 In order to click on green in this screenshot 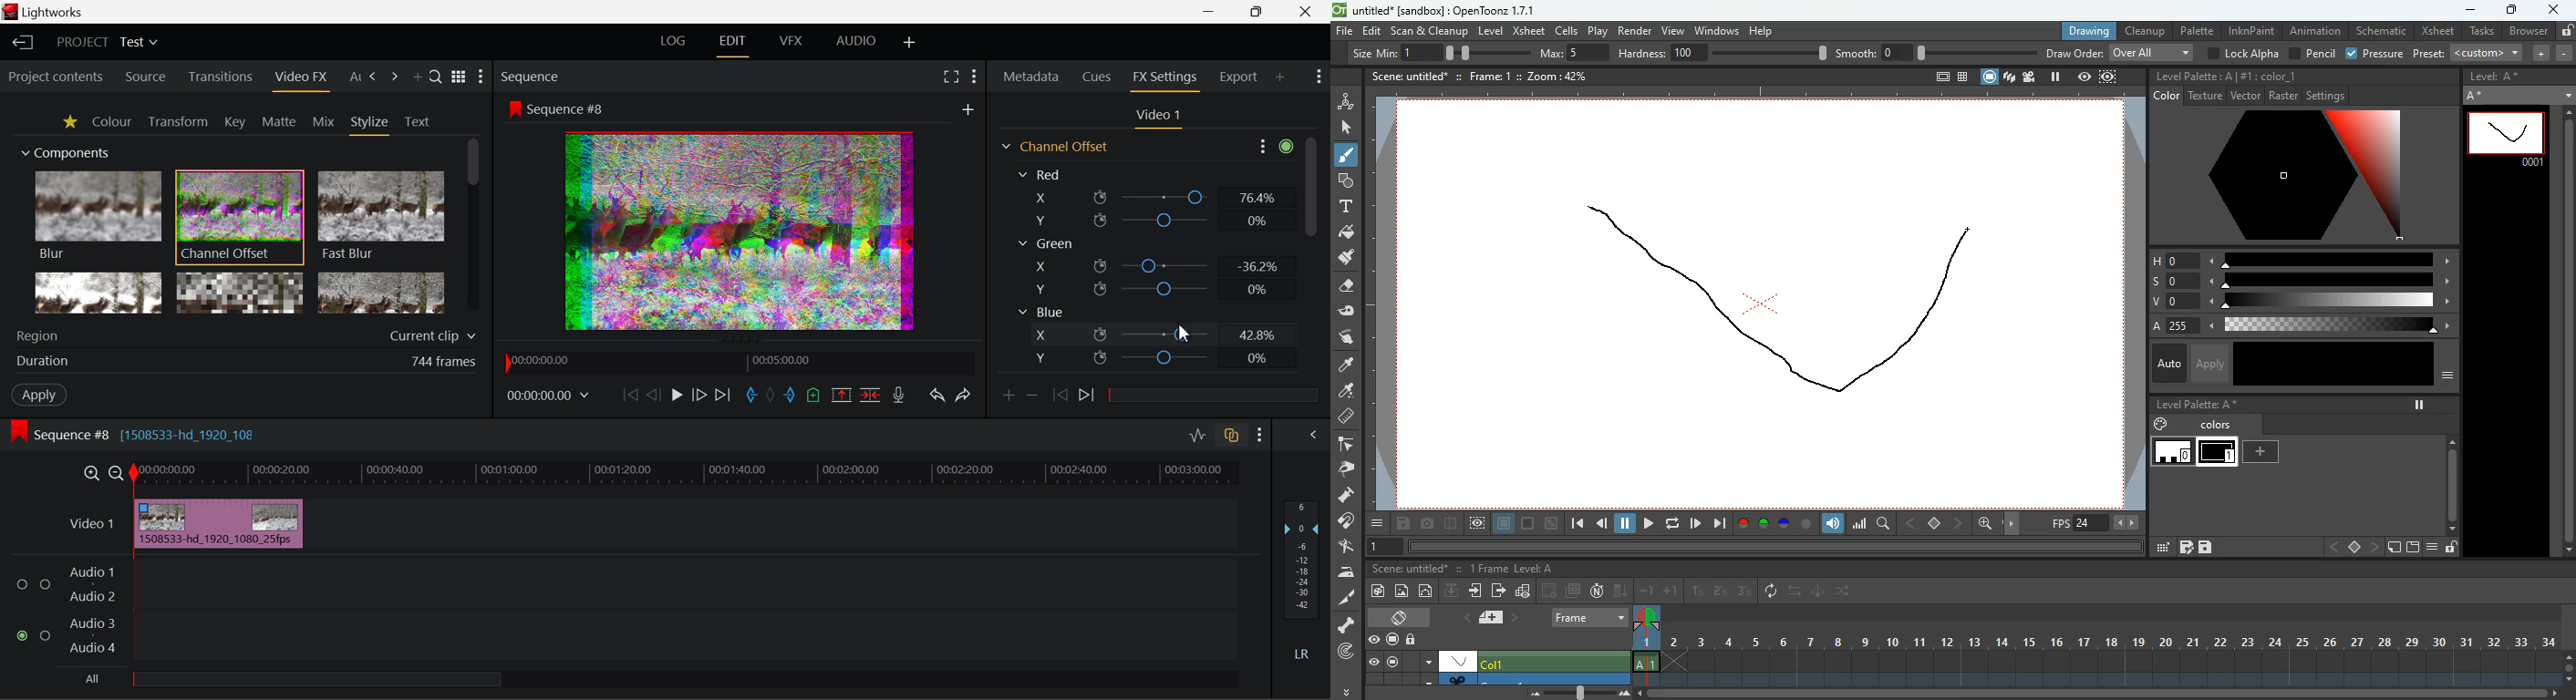, I will do `click(1764, 524)`.